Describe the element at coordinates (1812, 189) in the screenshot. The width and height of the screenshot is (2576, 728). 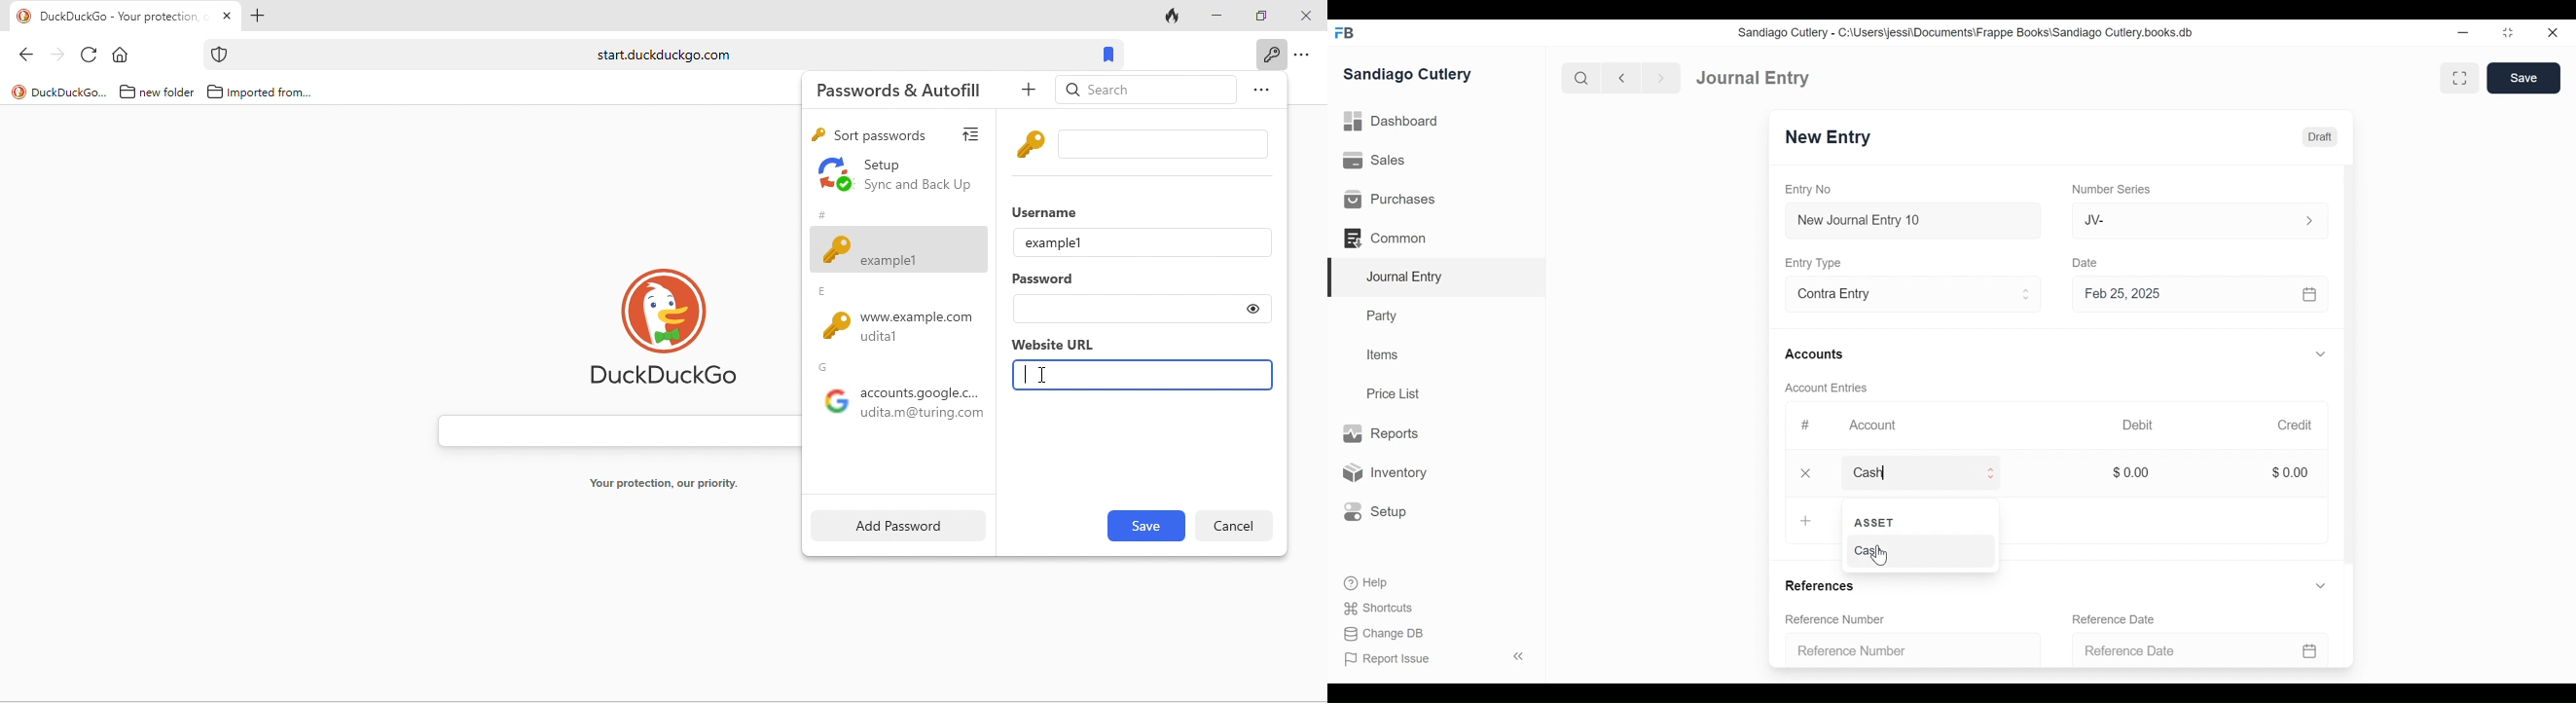
I see `Entry No` at that location.